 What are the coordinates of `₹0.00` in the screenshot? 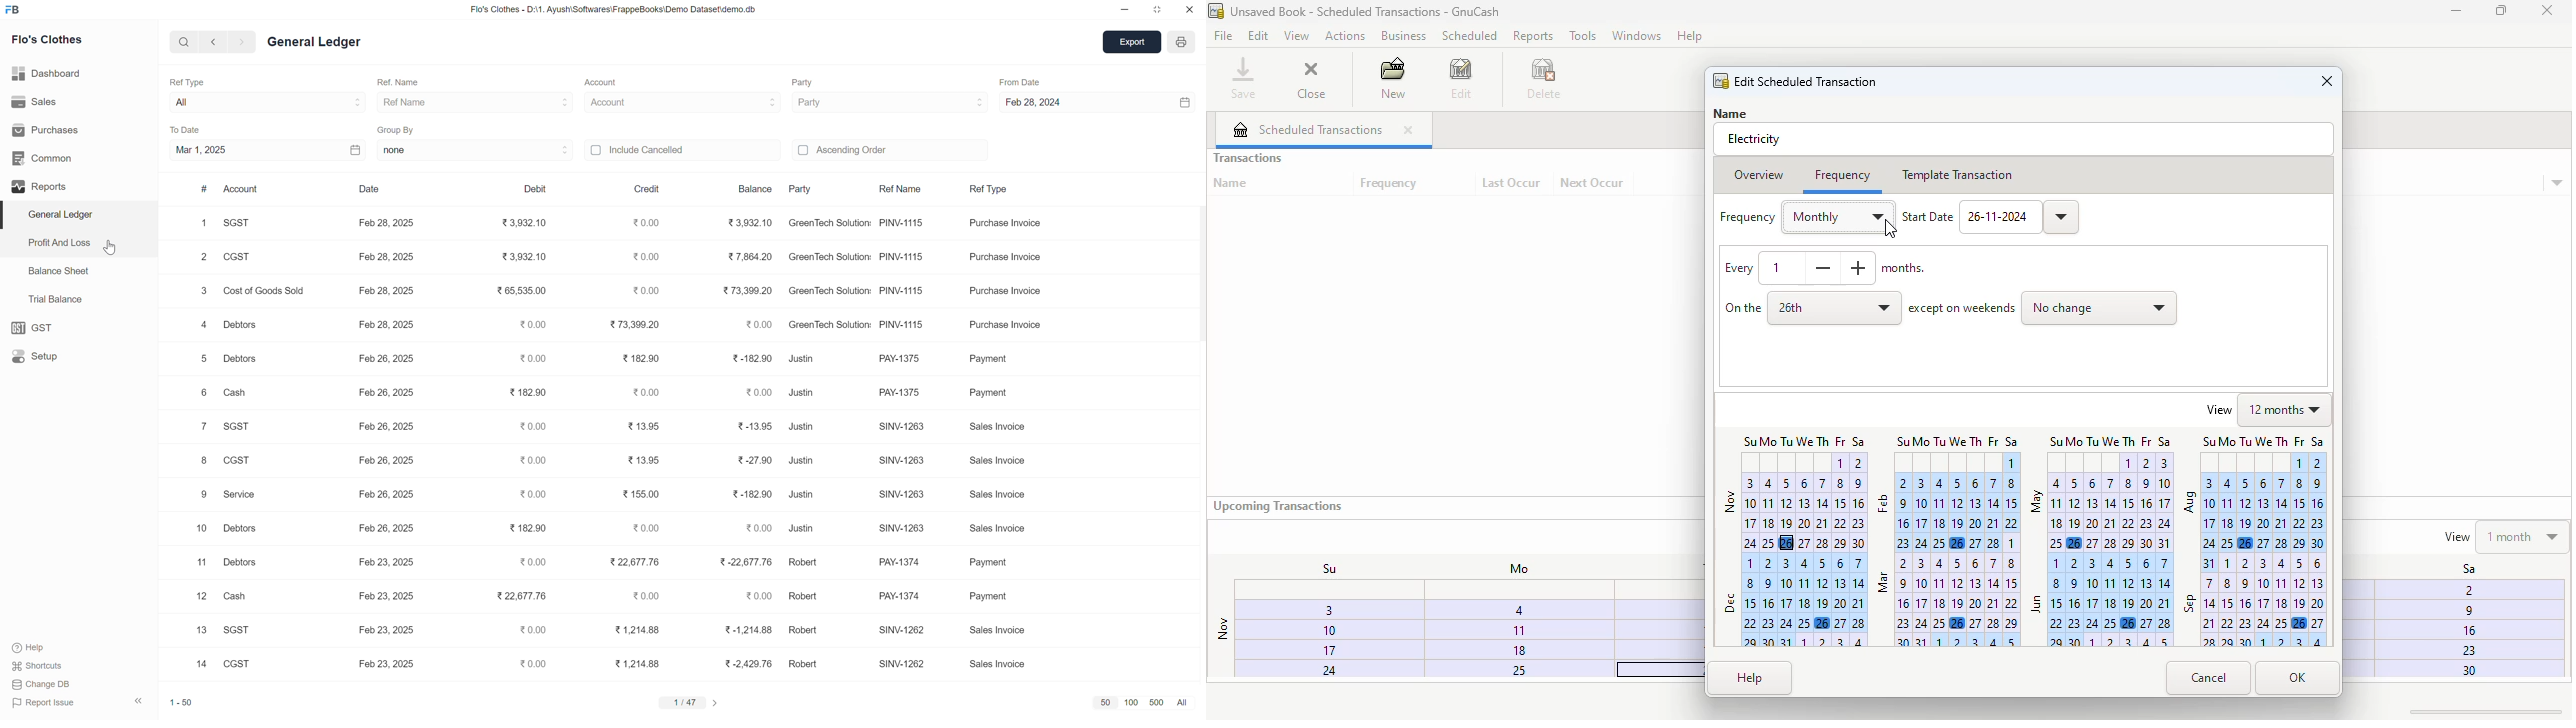 It's located at (754, 597).